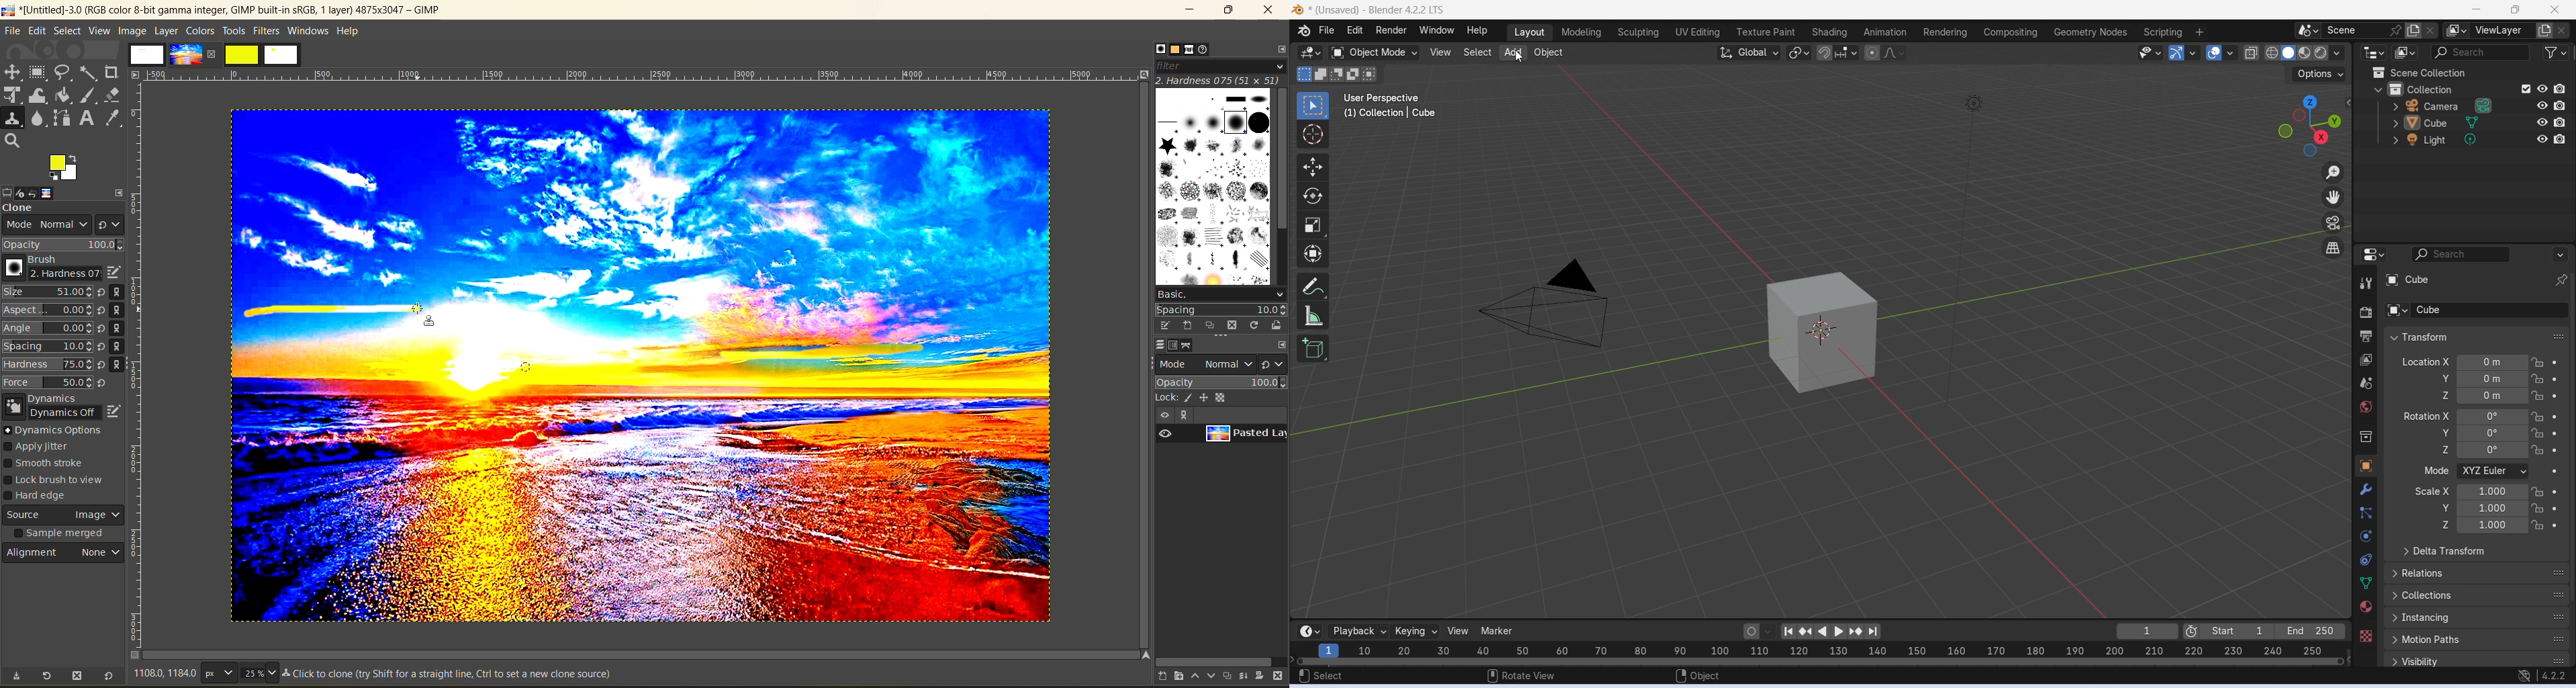 Image resolution: width=2576 pixels, height=700 pixels. Describe the element at coordinates (1209, 50) in the screenshot. I see `document history` at that location.